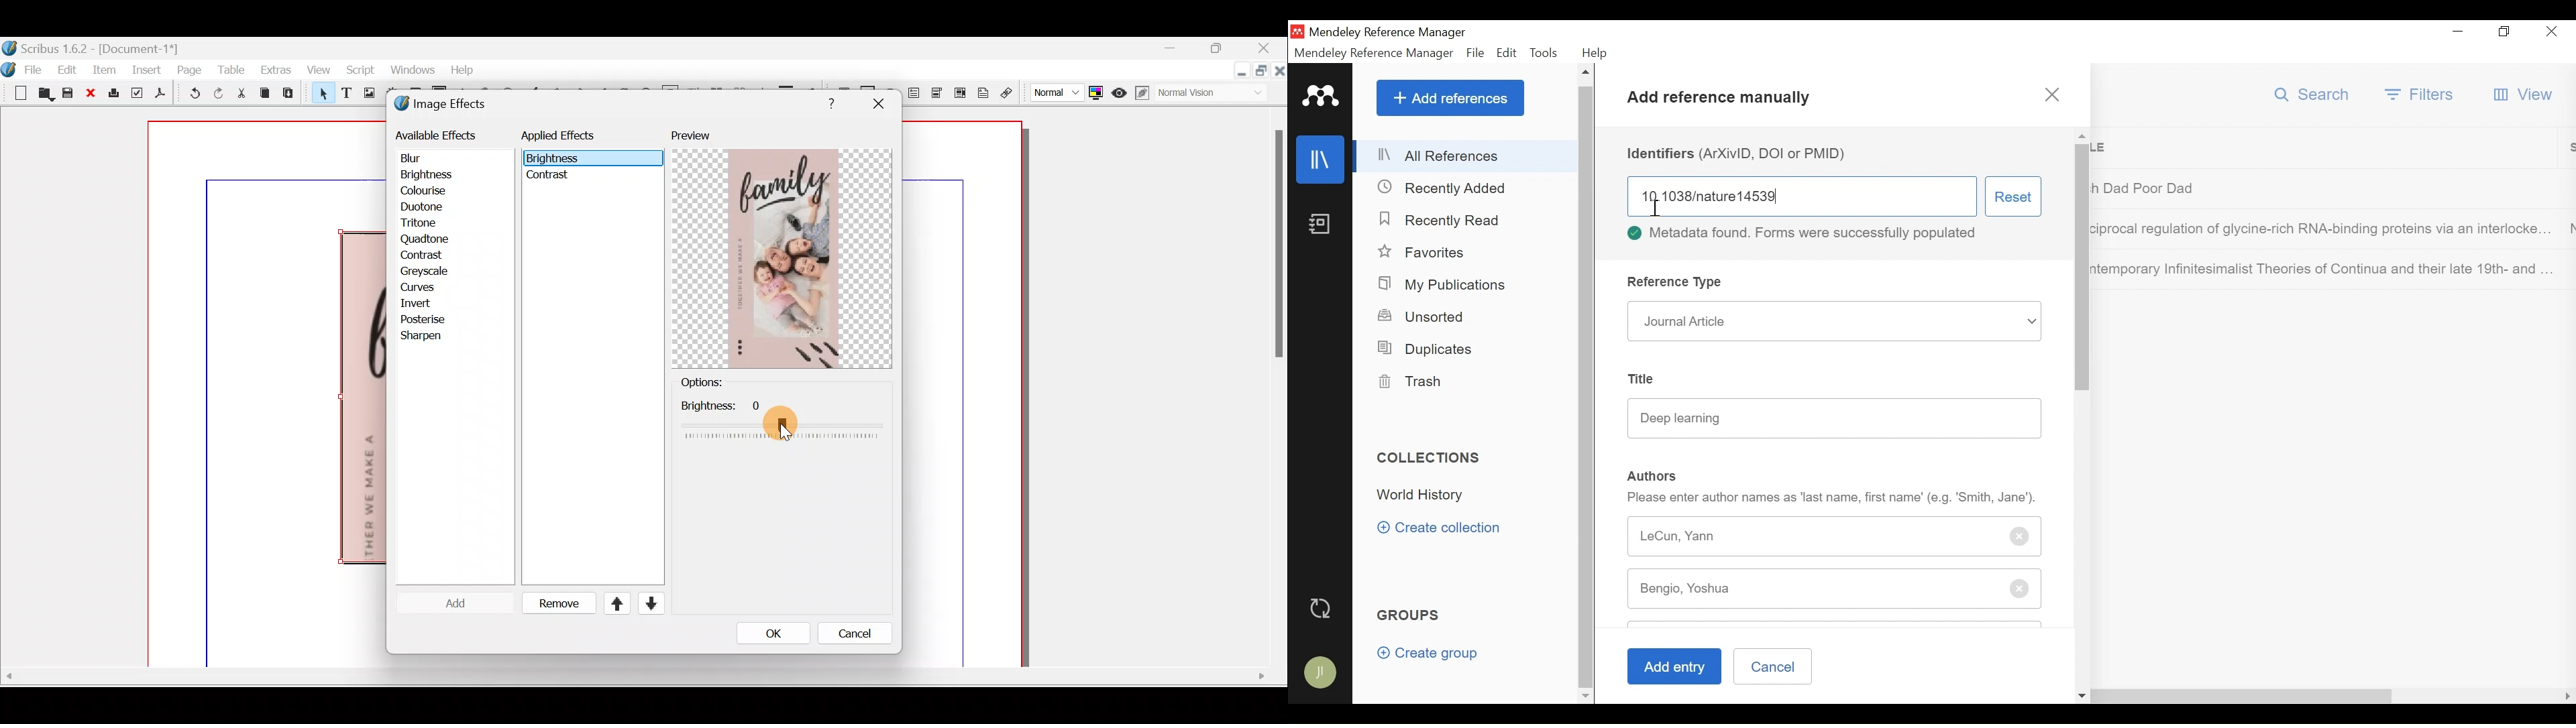 This screenshot has height=728, width=2576. What do you see at coordinates (158, 95) in the screenshot?
I see `Save as PDF` at bounding box center [158, 95].